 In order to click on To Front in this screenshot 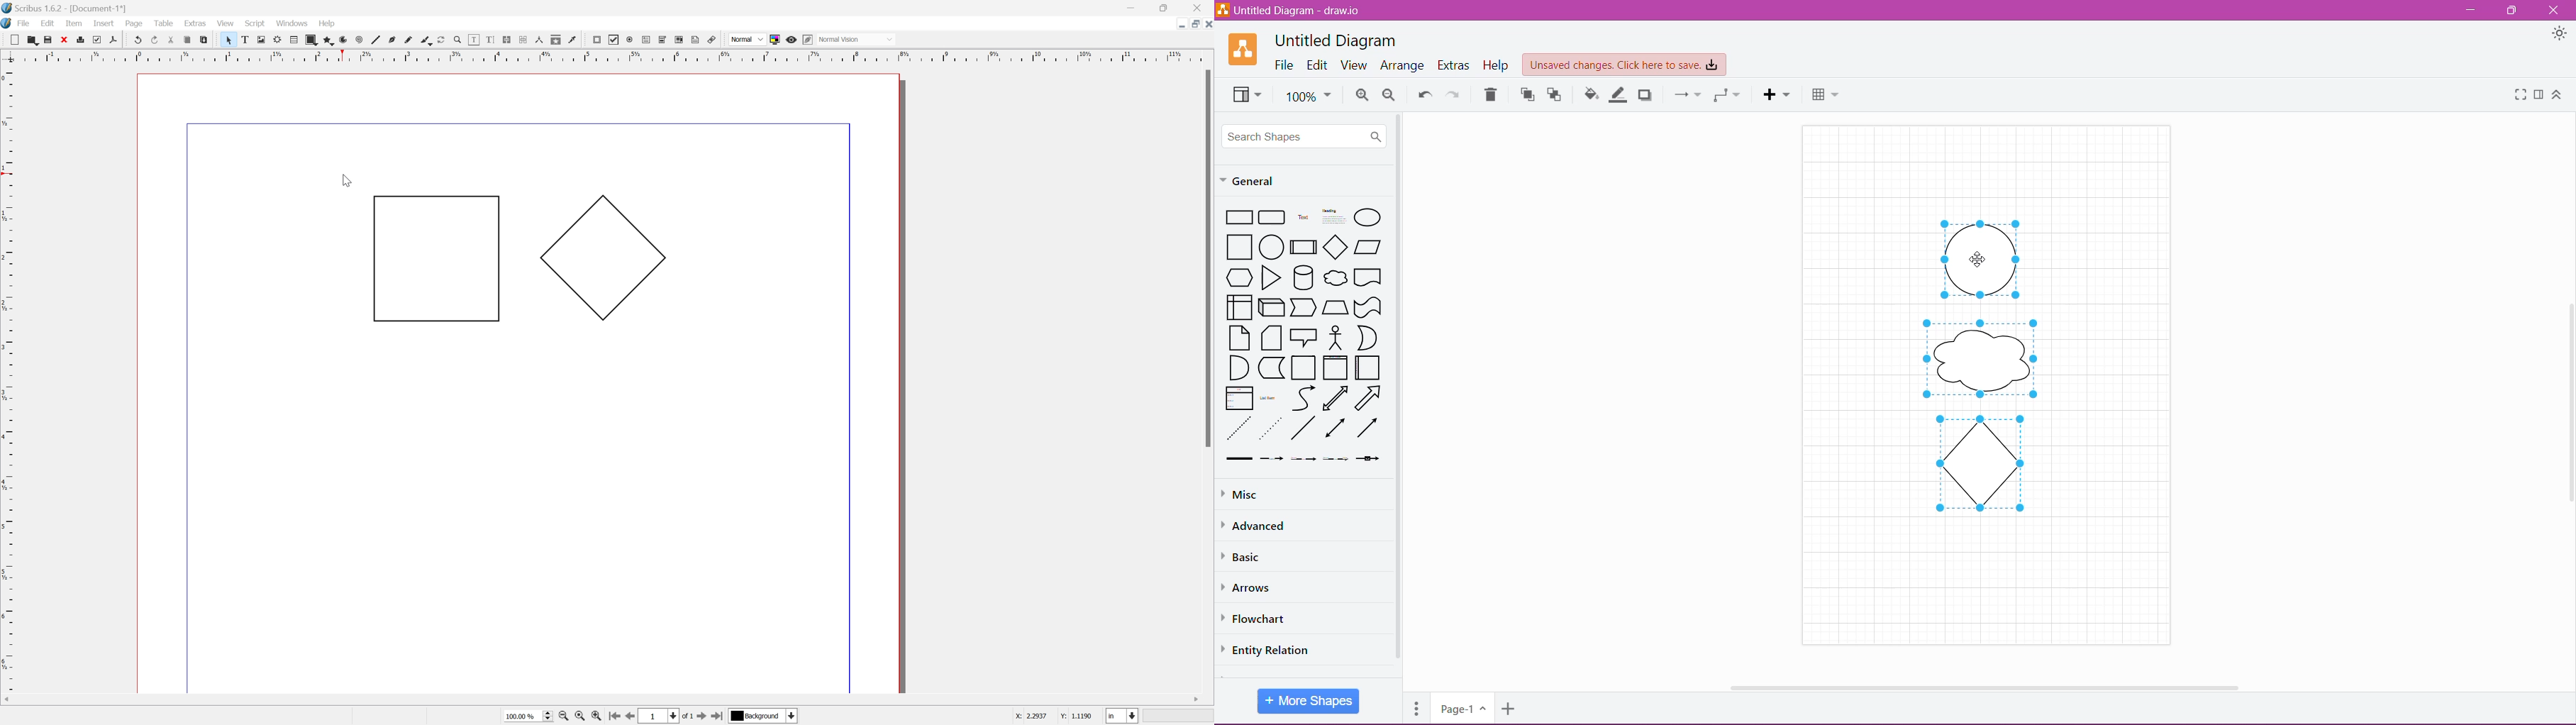, I will do `click(1526, 95)`.